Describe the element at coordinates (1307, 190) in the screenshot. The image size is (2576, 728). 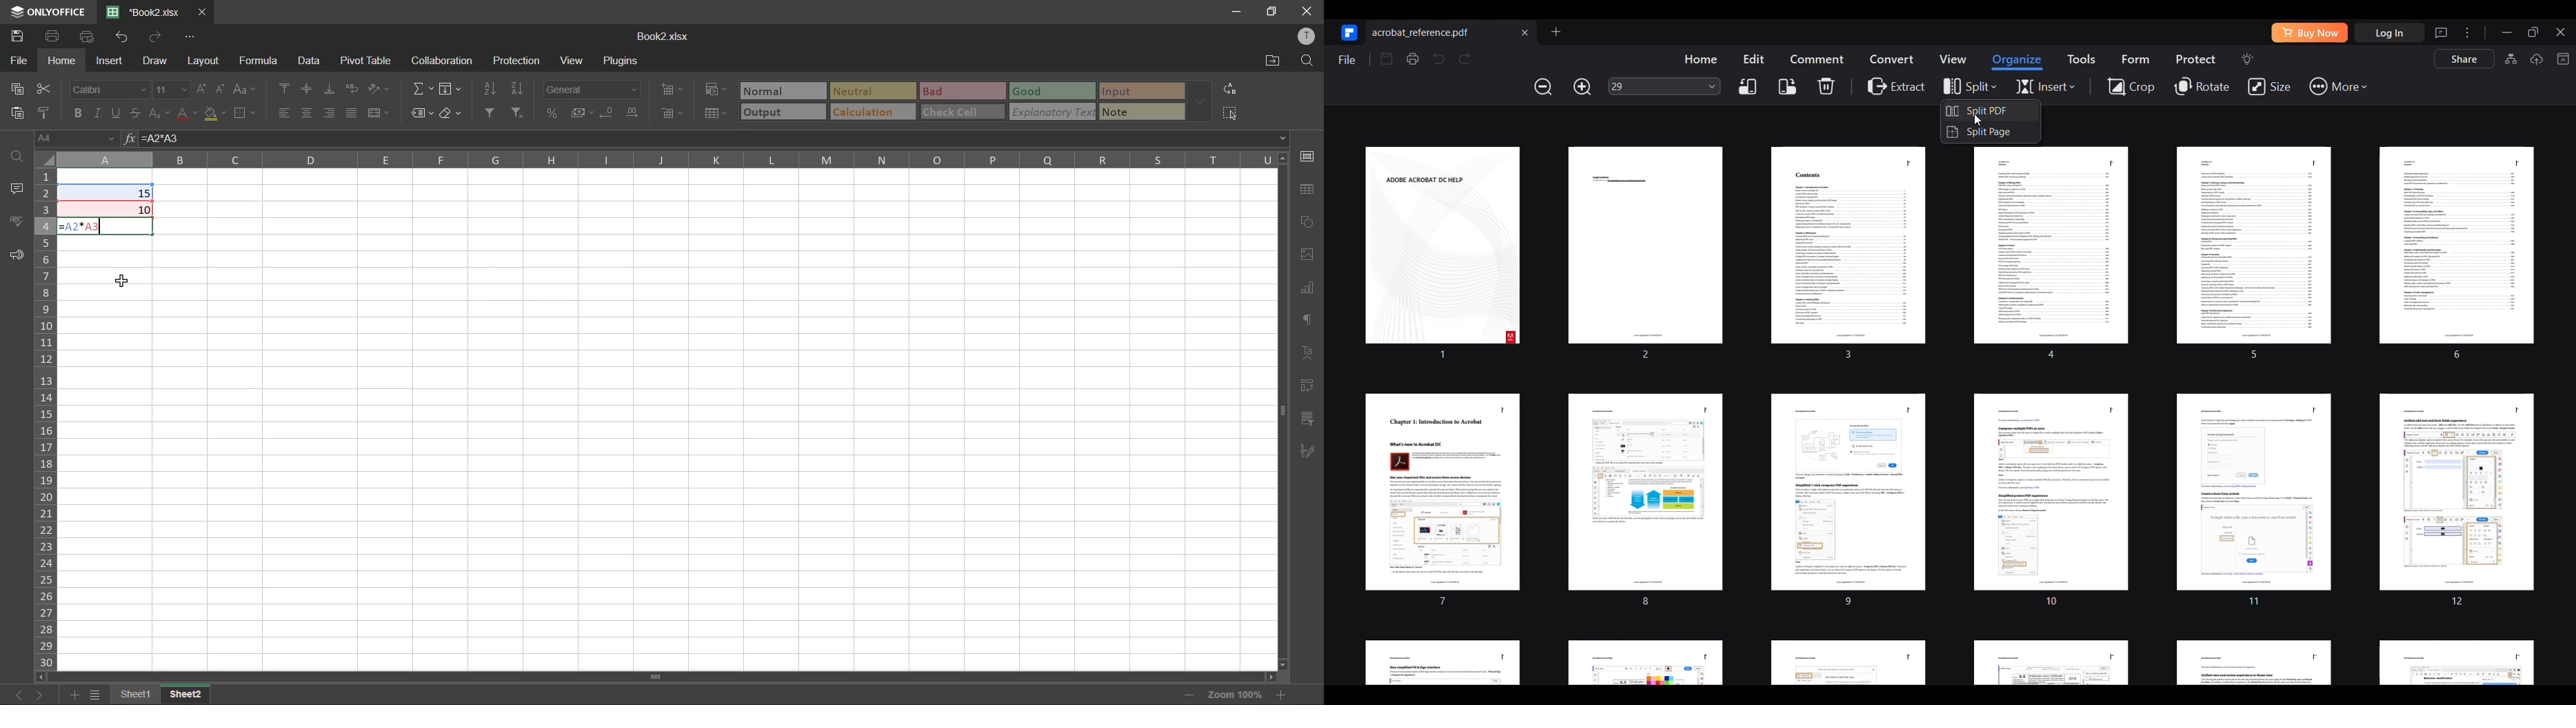
I see `table` at that location.